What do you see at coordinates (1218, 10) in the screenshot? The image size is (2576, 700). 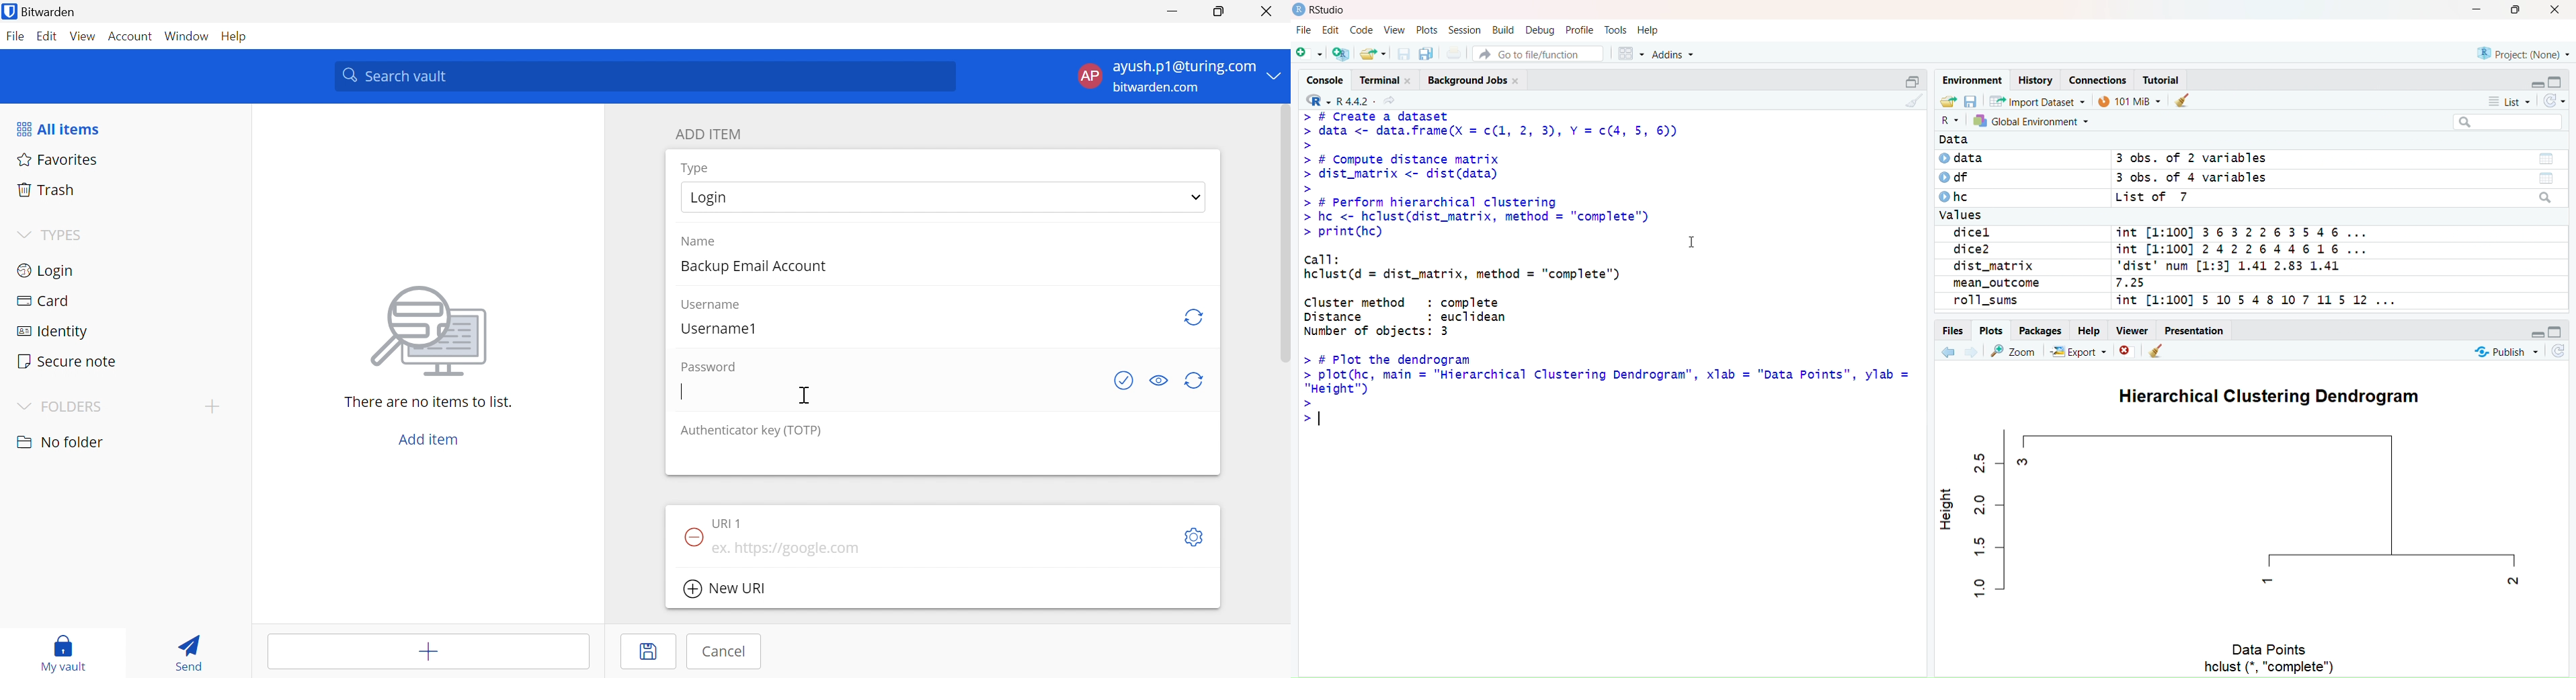 I see `Restore Down` at bounding box center [1218, 10].